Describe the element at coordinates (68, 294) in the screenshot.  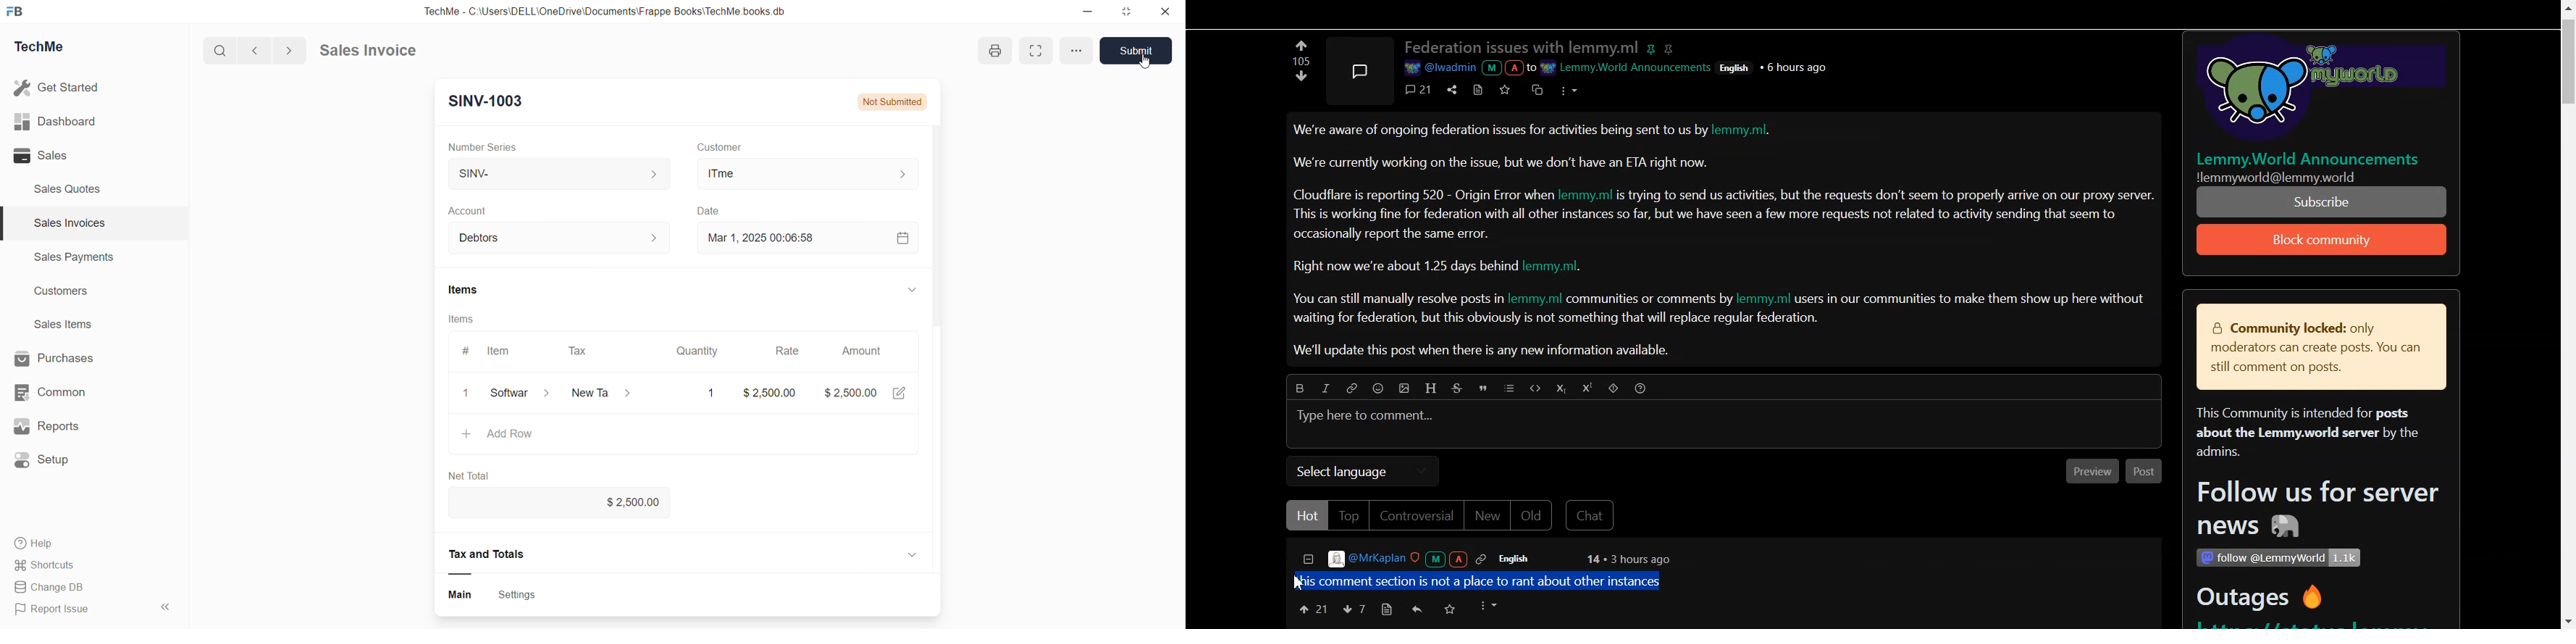
I see `Customers` at that location.